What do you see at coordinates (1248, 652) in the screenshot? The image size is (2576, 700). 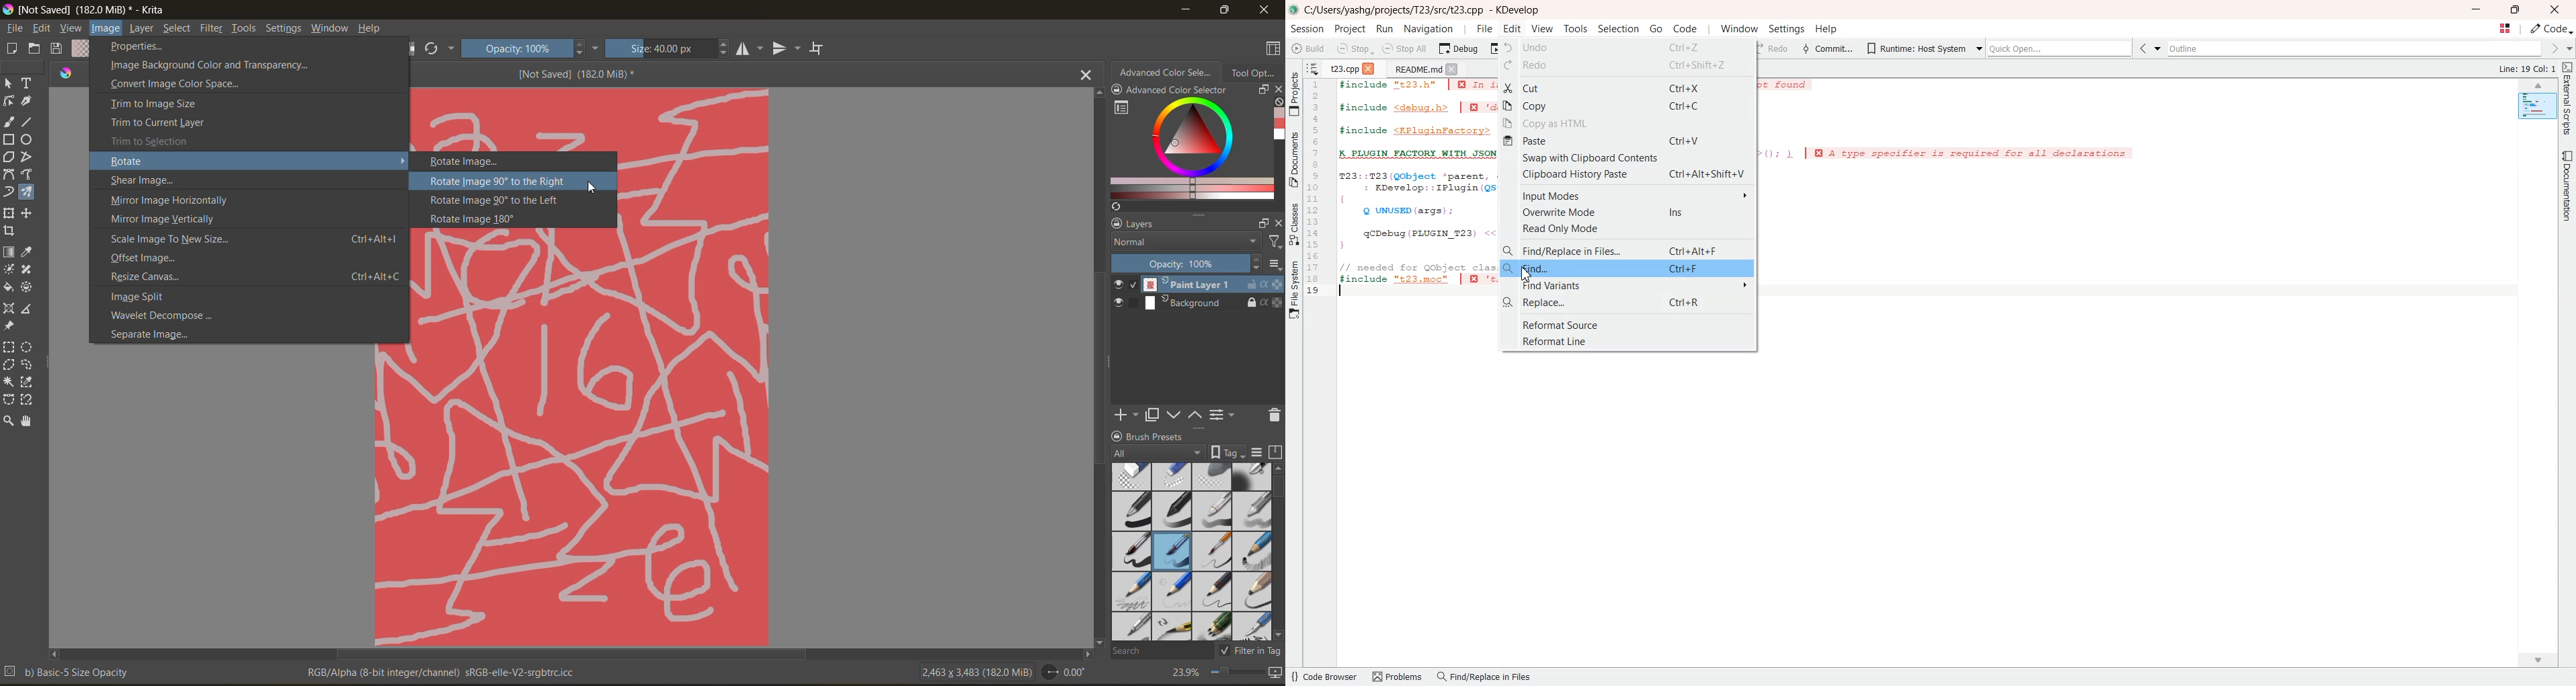 I see `filter in tag` at bounding box center [1248, 652].